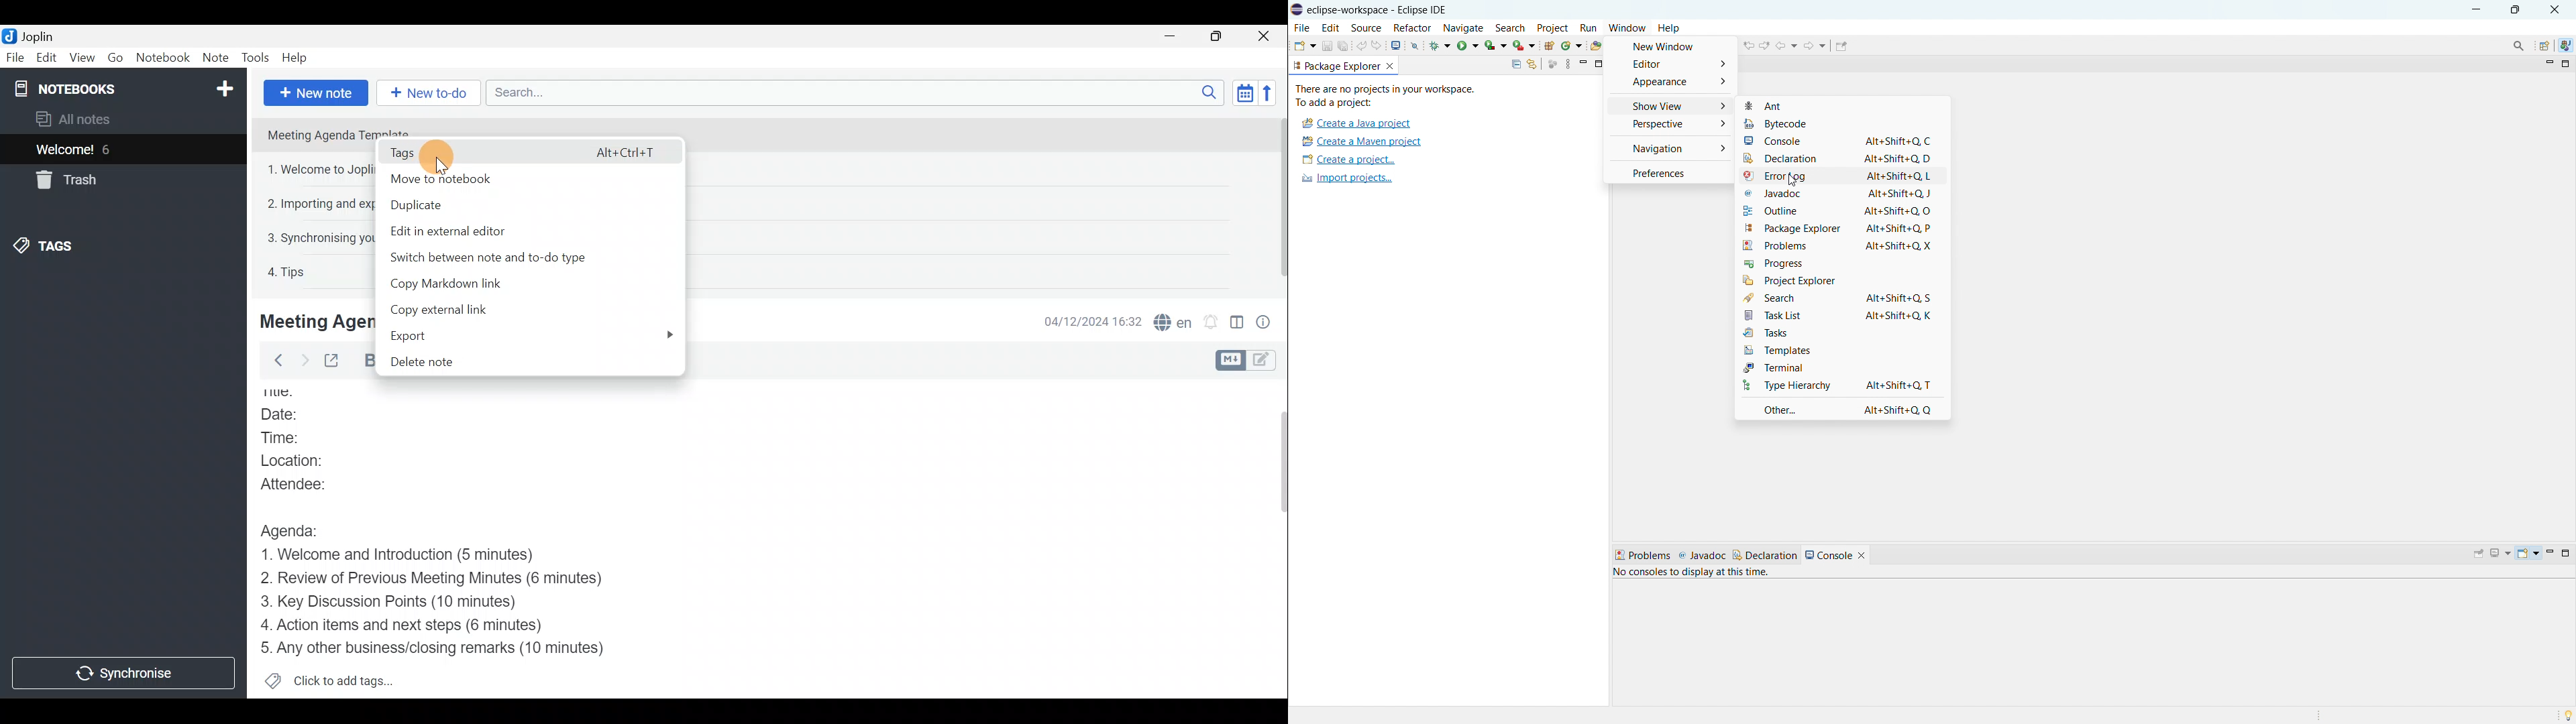 This screenshot has width=2576, height=728. I want to click on Back, so click(274, 363).